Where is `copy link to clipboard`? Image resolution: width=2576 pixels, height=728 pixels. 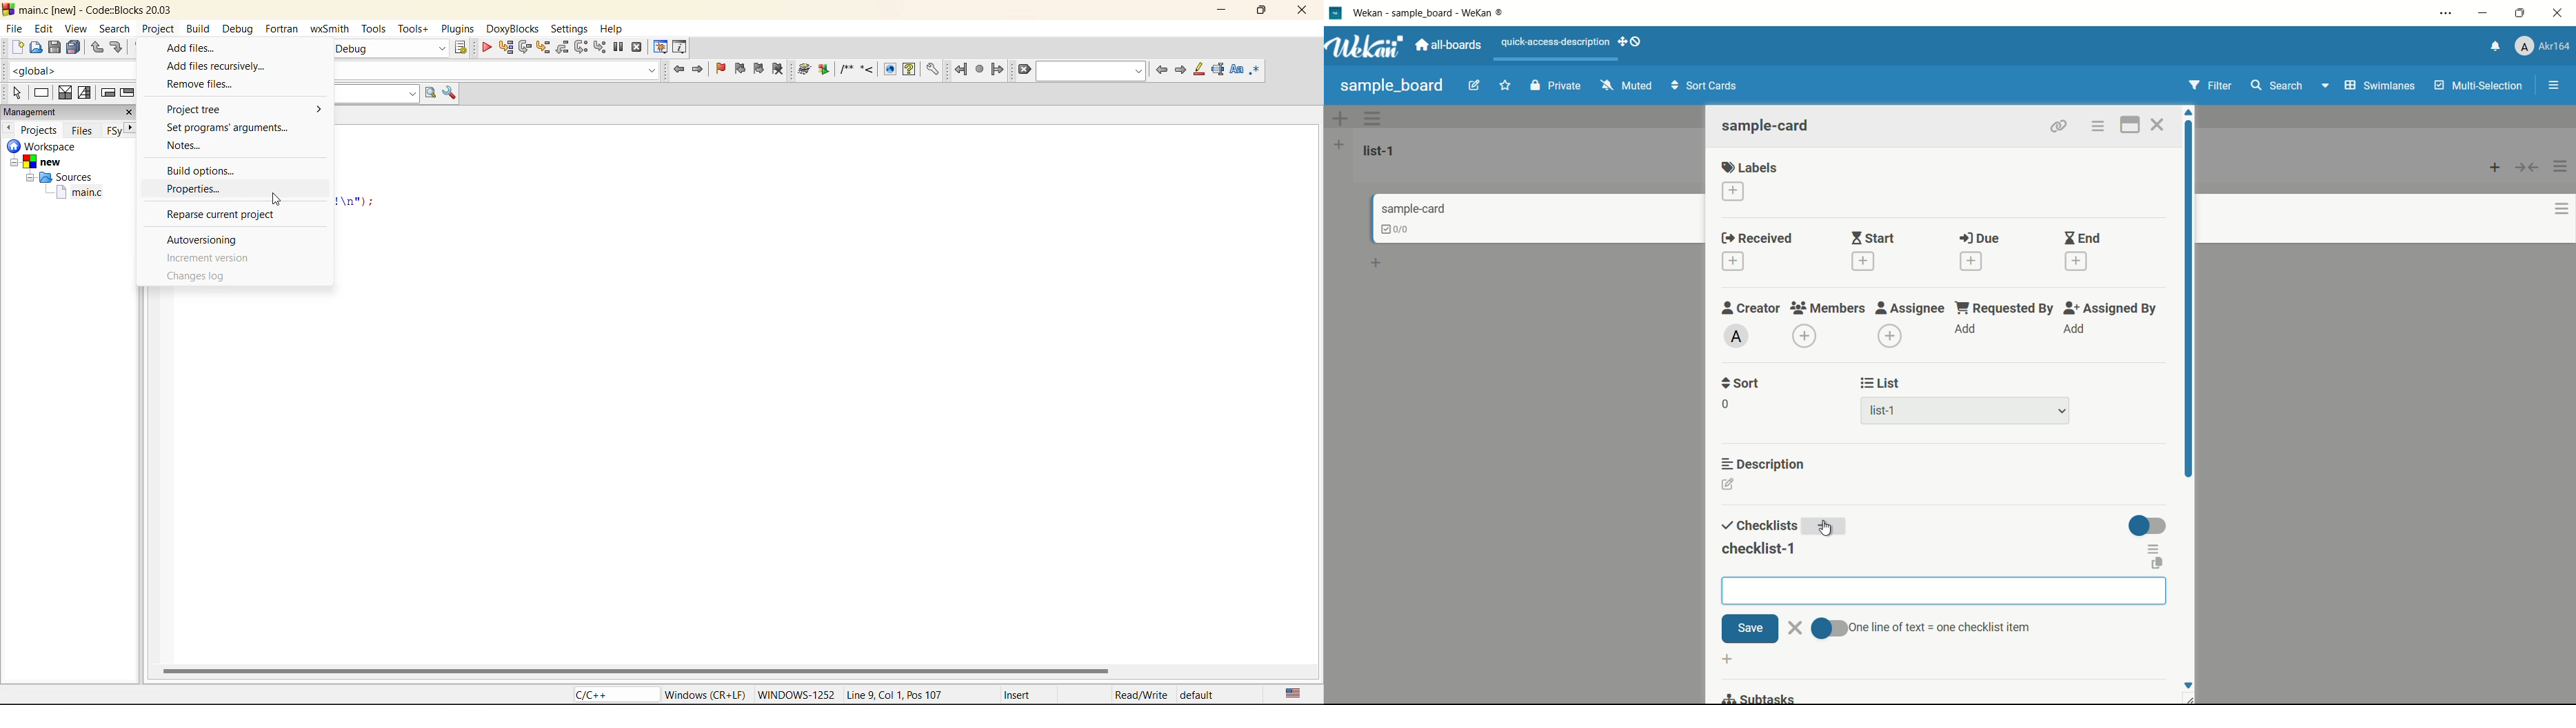
copy link to clipboard is located at coordinates (2057, 126).